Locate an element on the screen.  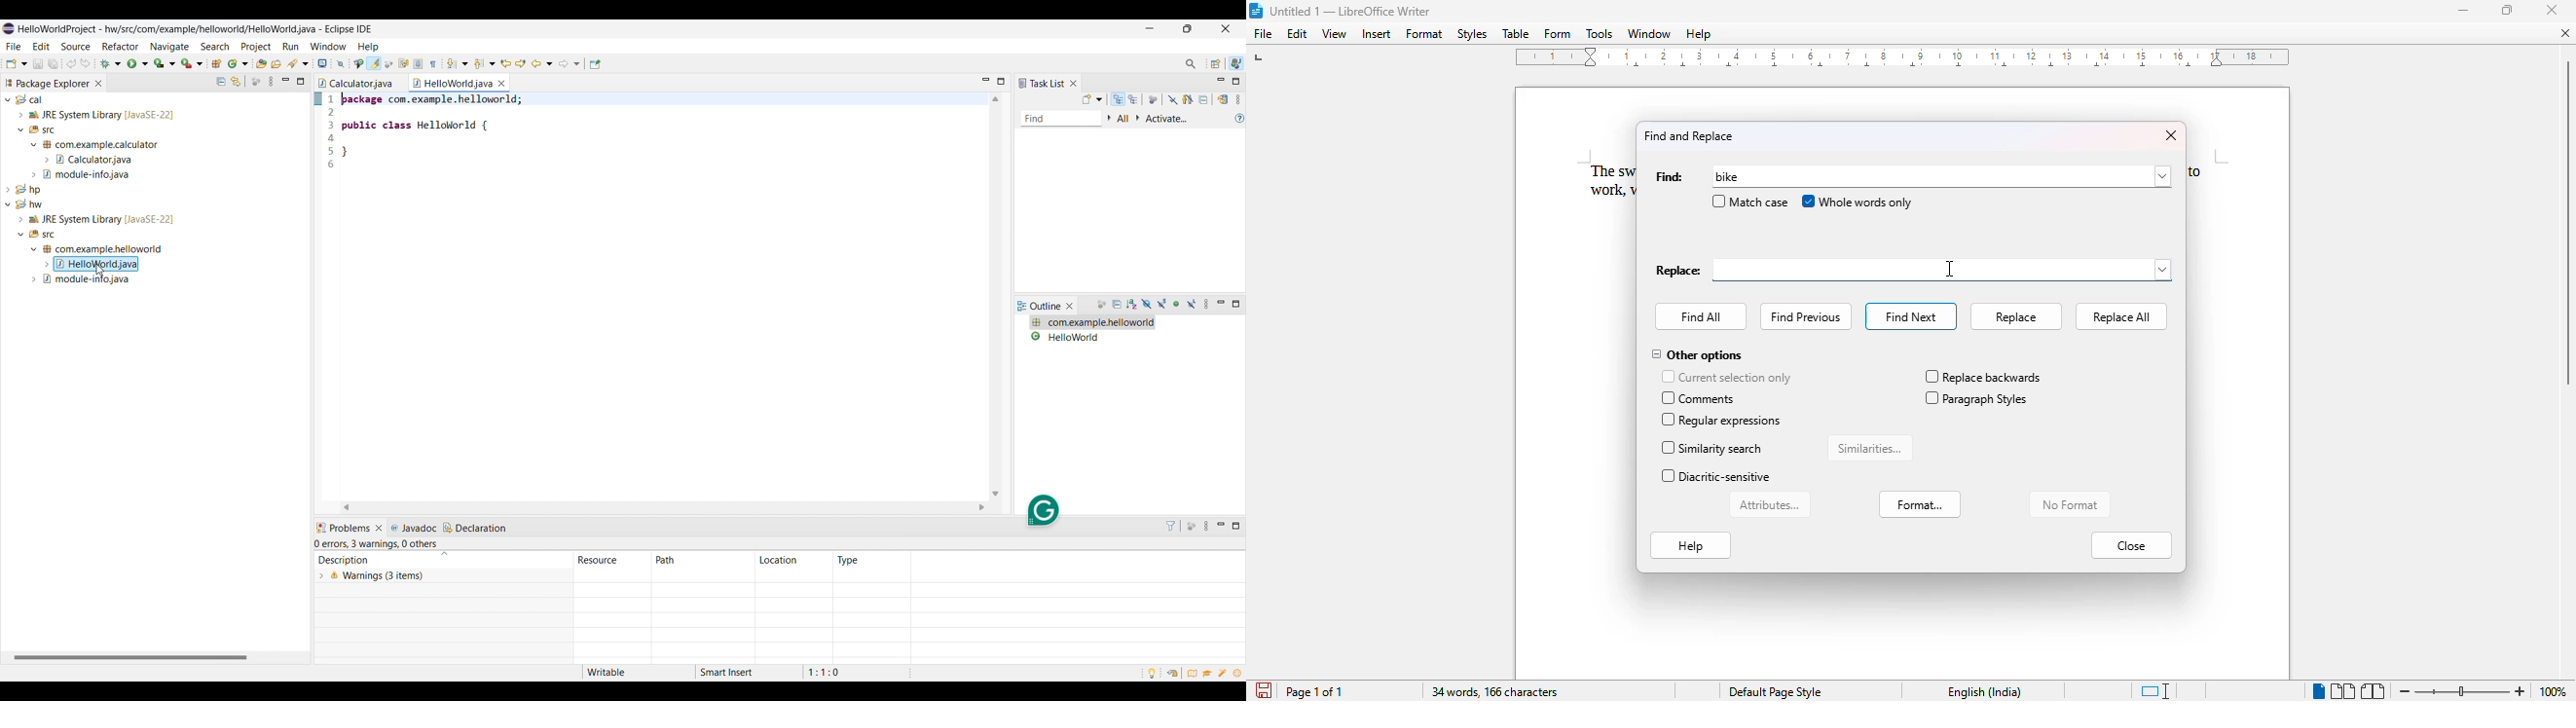
insert is located at coordinates (1376, 34).